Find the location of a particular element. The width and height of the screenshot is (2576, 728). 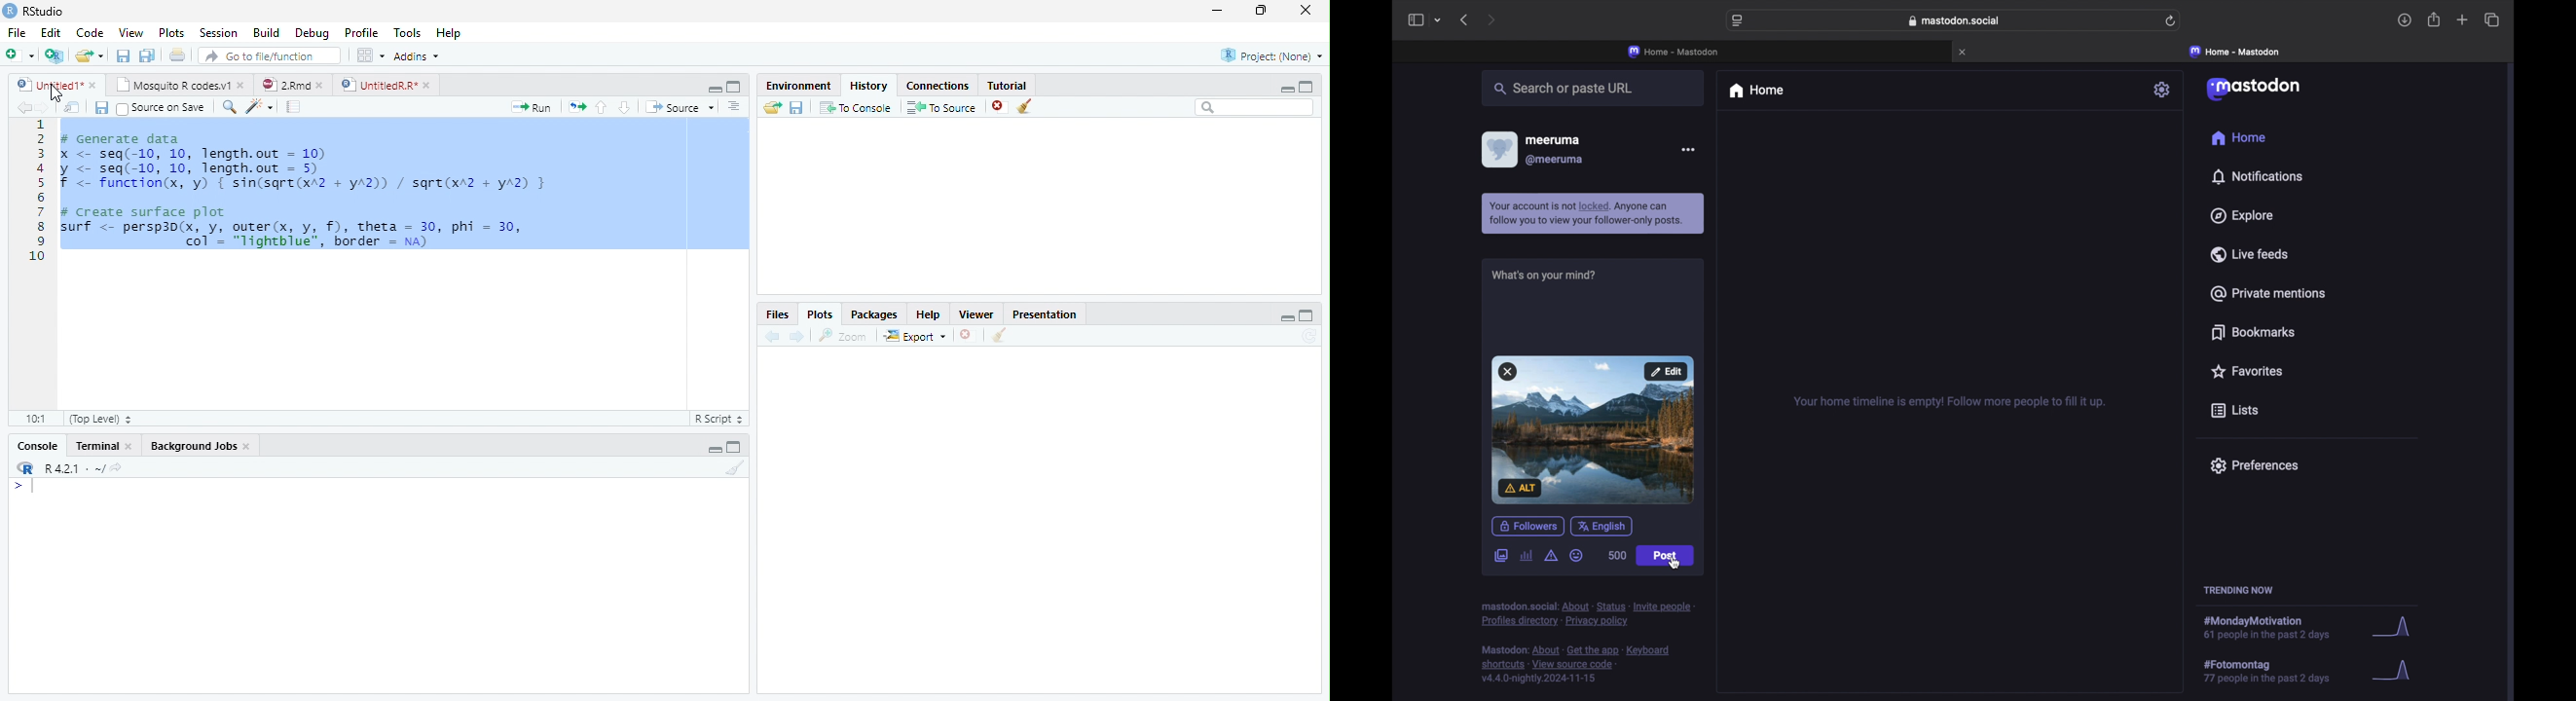

followers is located at coordinates (1527, 524).